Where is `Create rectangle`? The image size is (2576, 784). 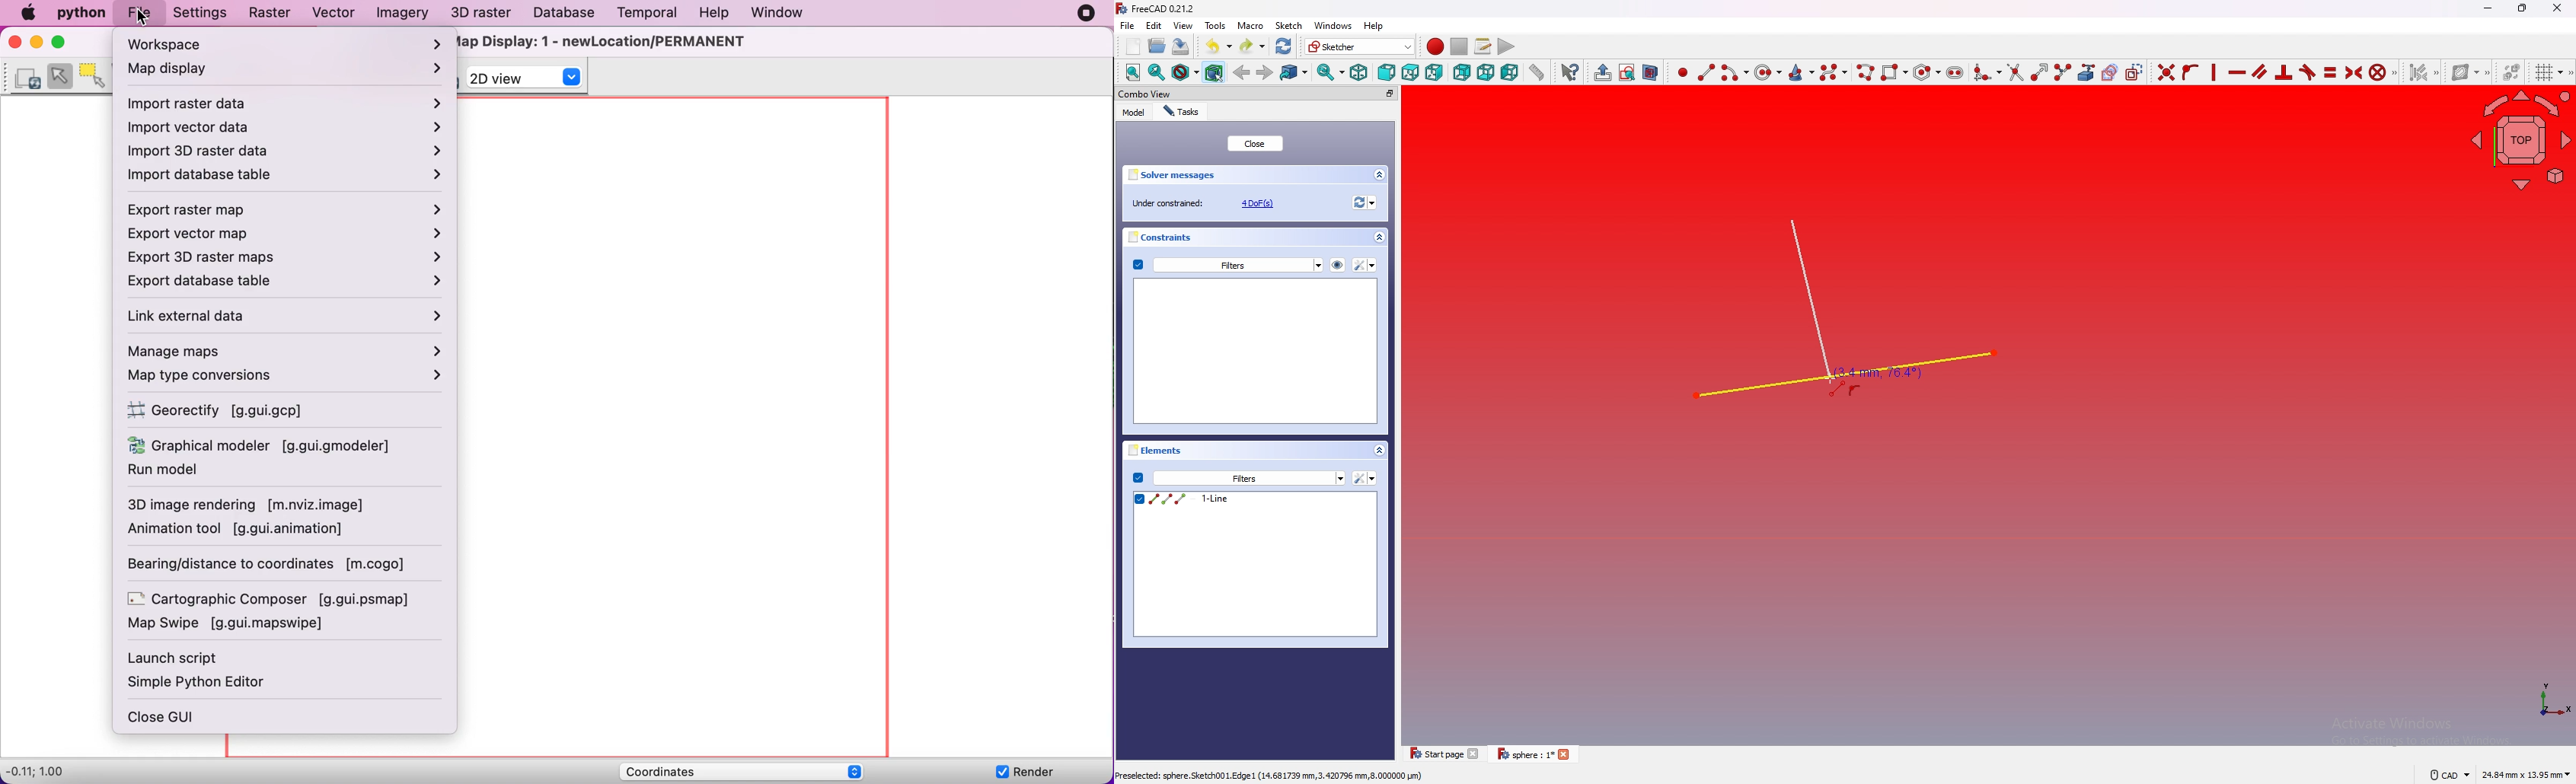
Create rectangle is located at coordinates (1893, 71).